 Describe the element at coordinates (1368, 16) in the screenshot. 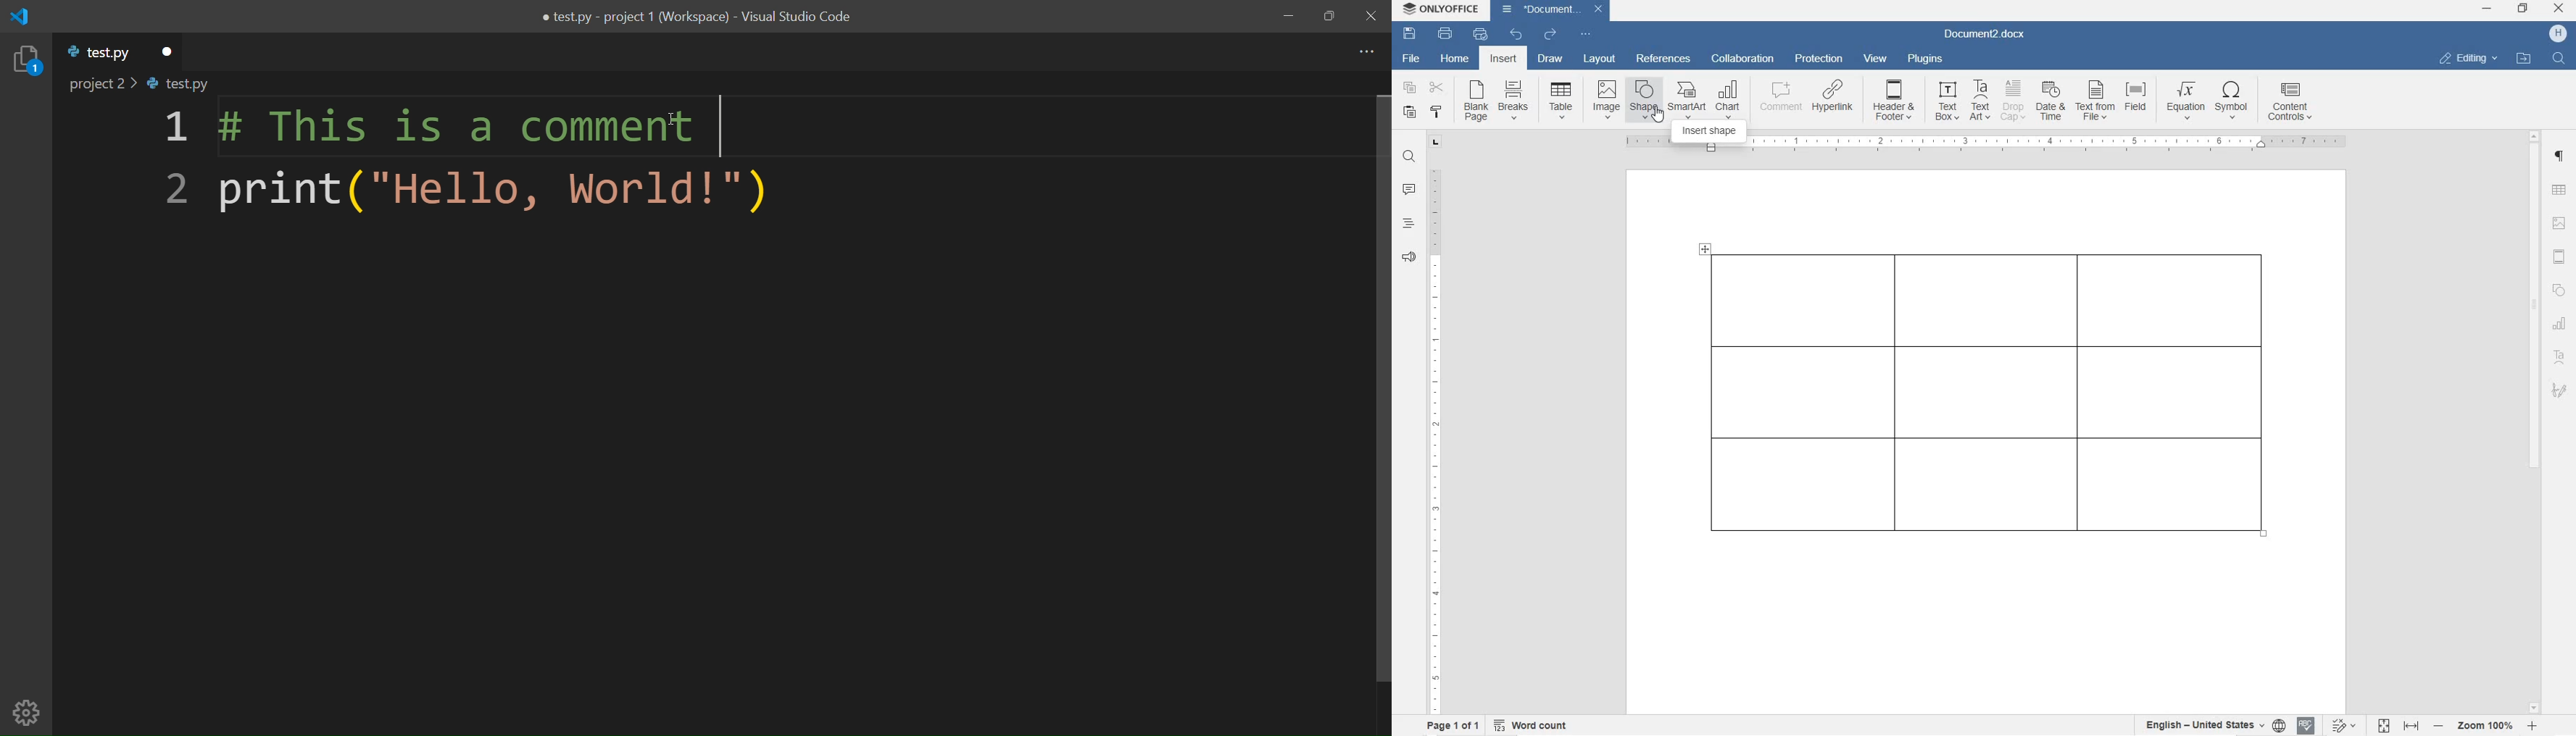

I see `close` at that location.